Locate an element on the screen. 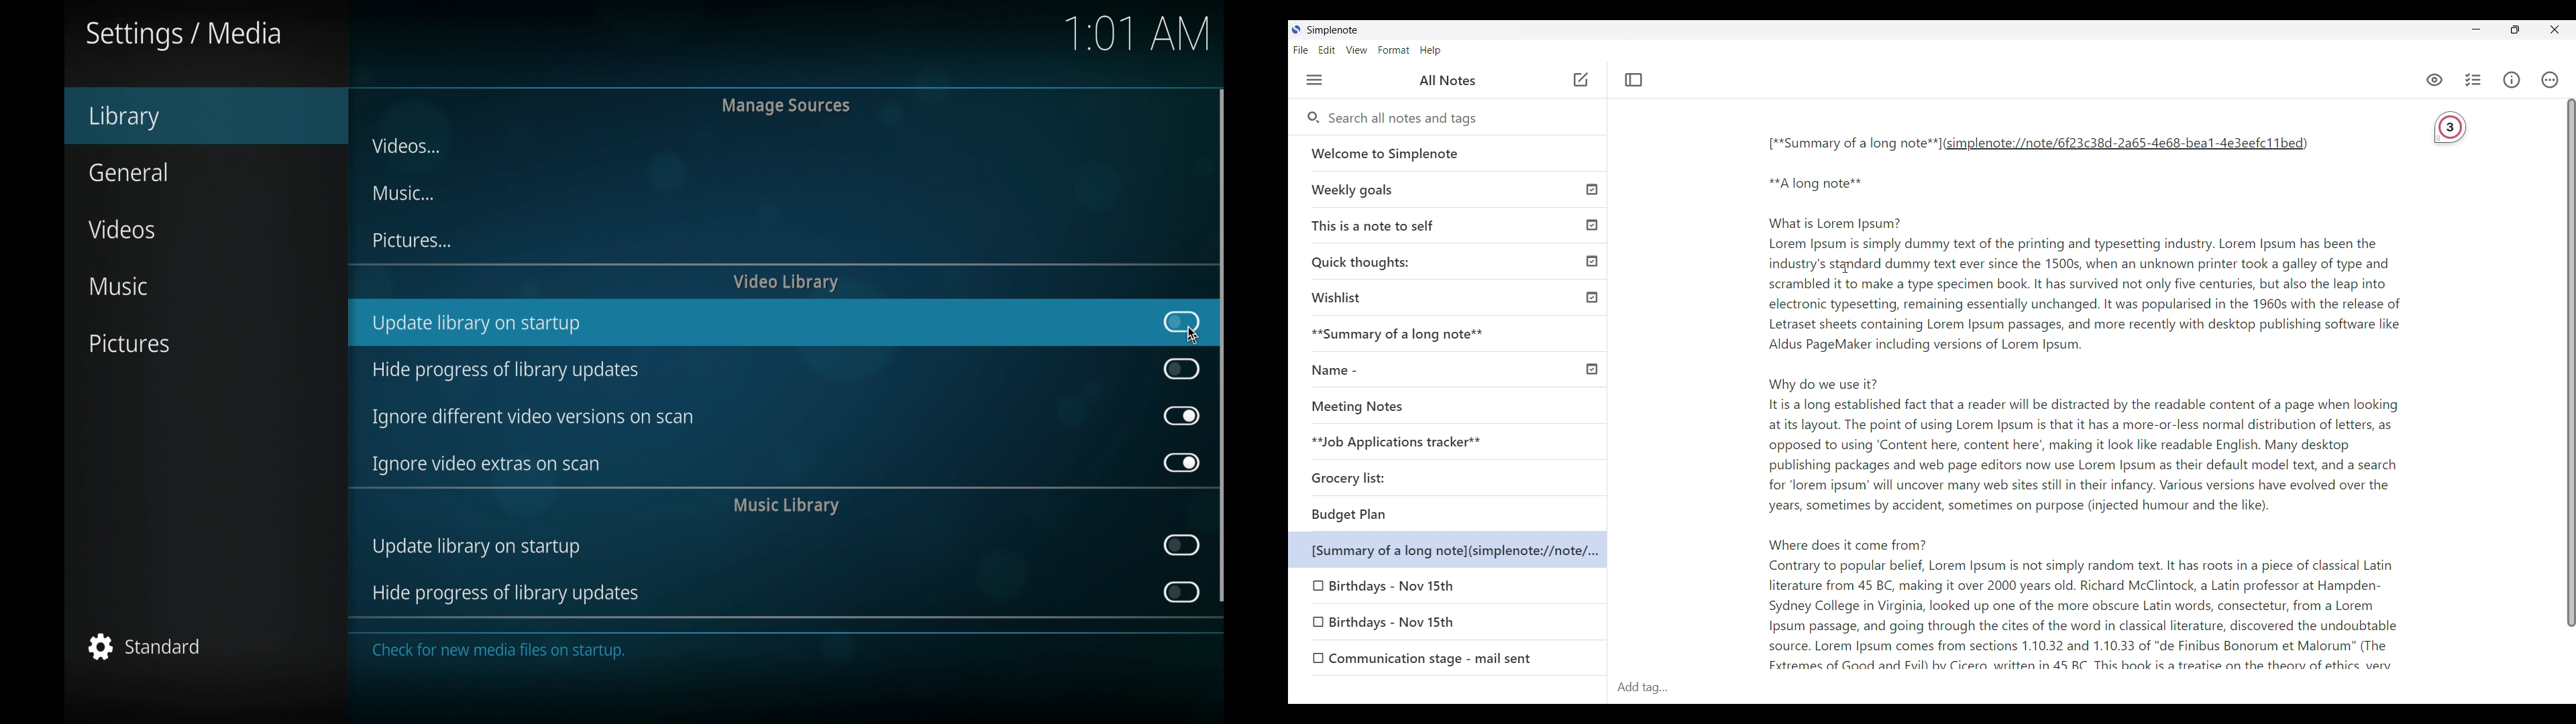 Image resolution: width=2576 pixels, height=728 pixels. 1:01 AM is located at coordinates (1134, 40).